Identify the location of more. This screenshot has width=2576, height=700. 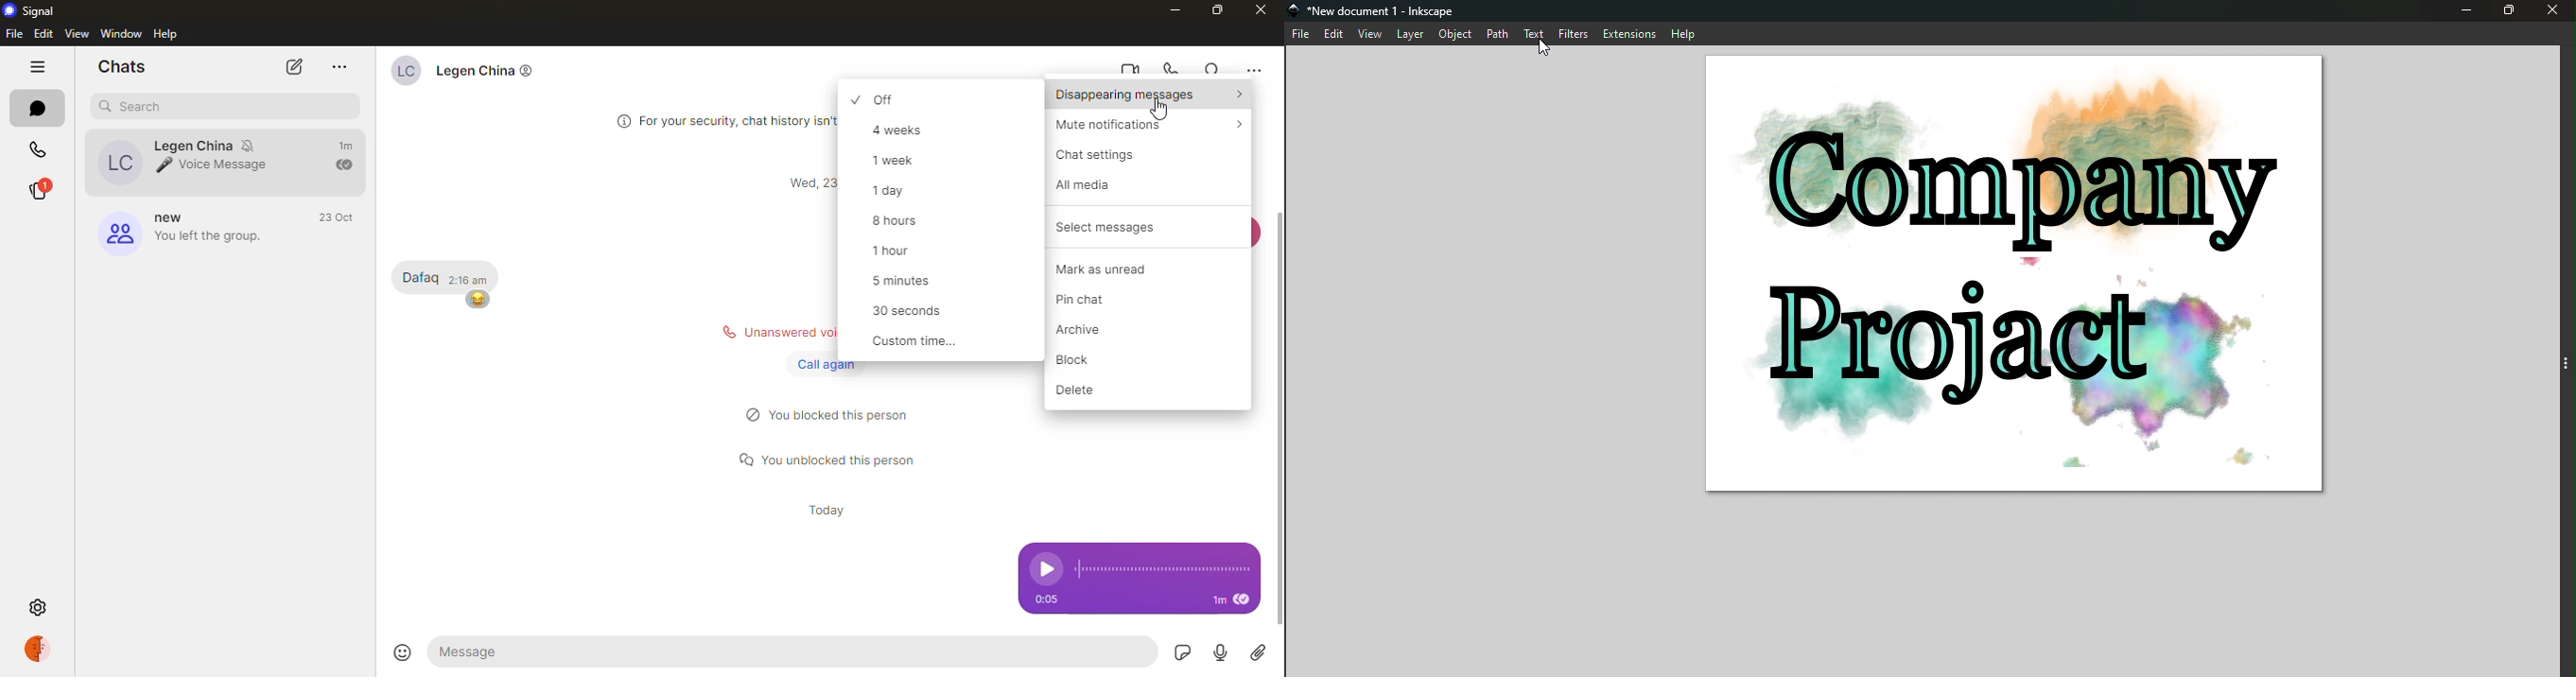
(339, 67).